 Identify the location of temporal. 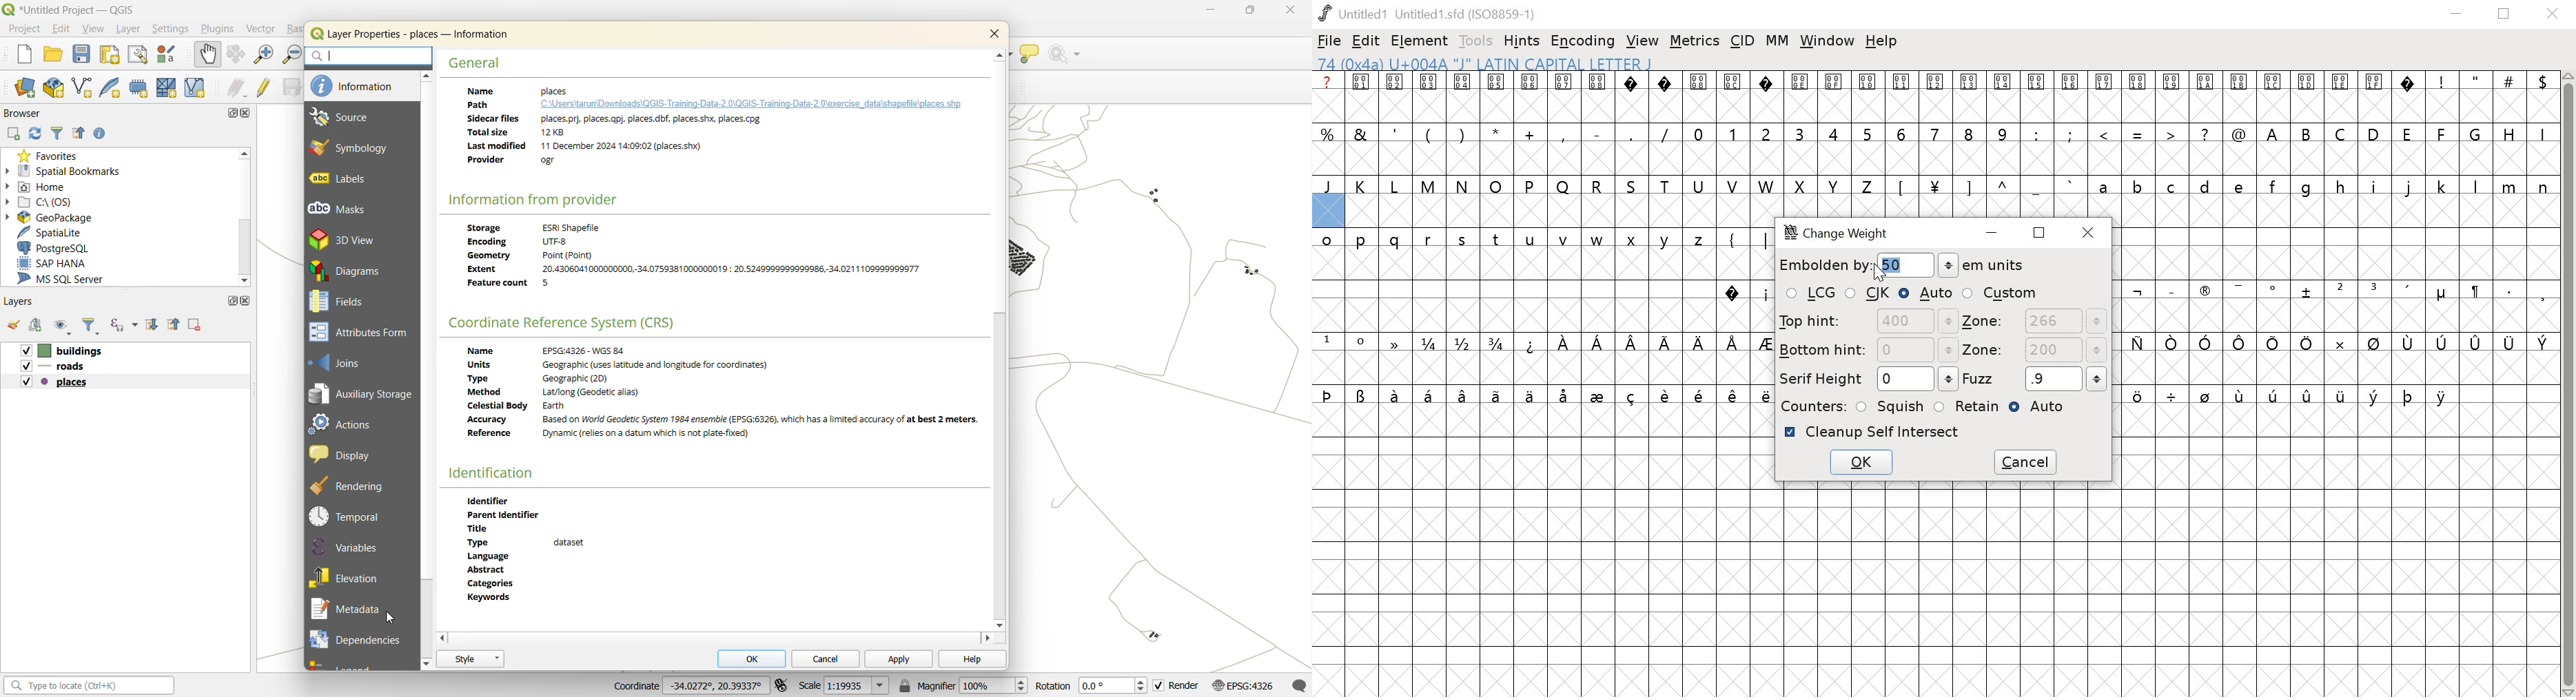
(347, 514).